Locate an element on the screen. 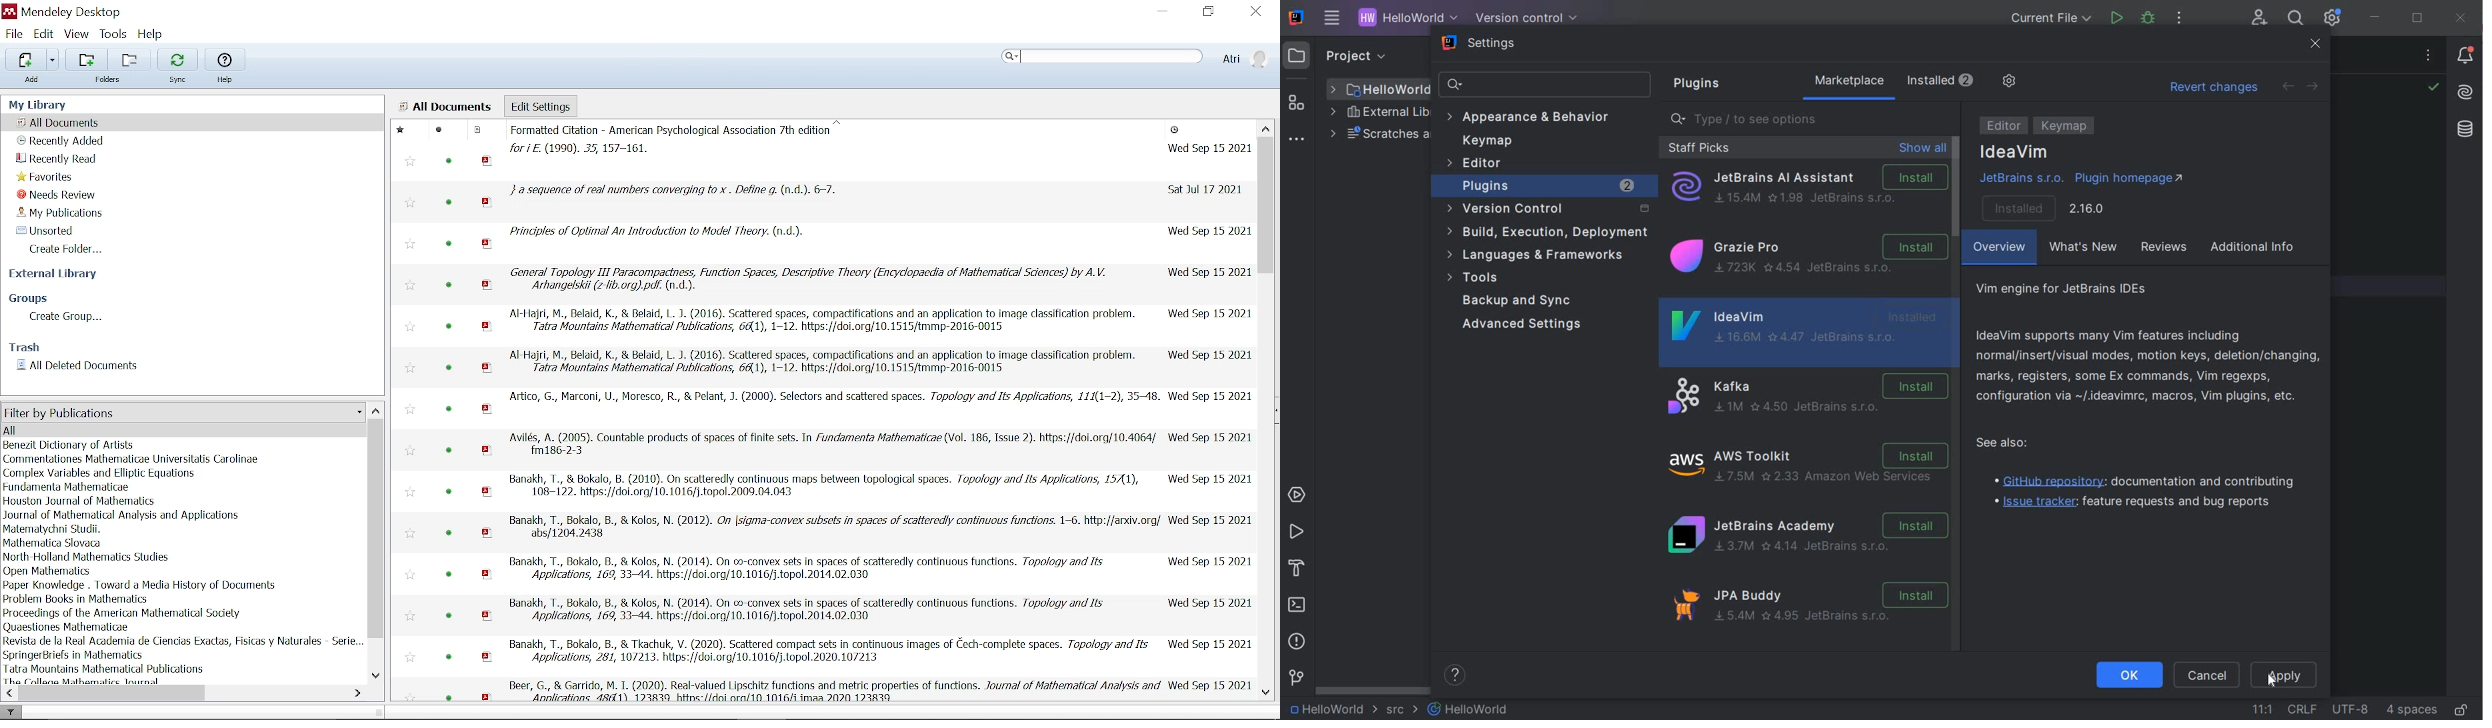 Image resolution: width=2492 pixels, height=728 pixels. favourite is located at coordinates (411, 491).